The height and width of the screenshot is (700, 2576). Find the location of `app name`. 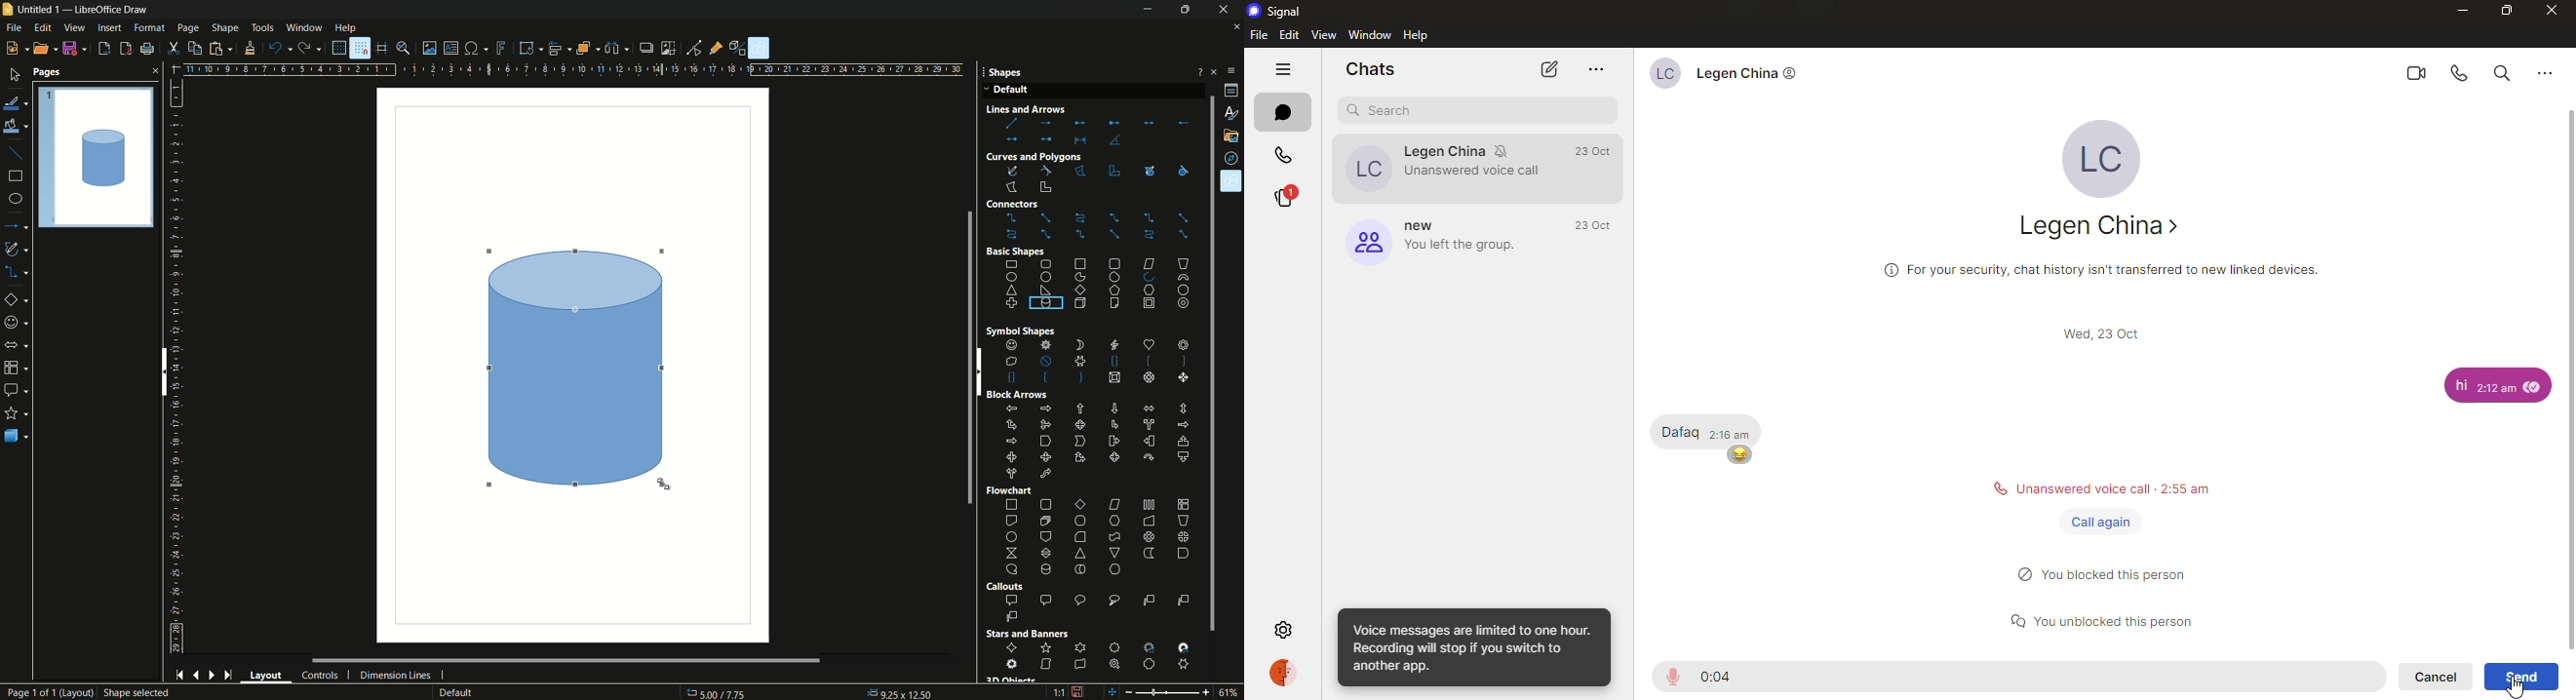

app name is located at coordinates (110, 9).